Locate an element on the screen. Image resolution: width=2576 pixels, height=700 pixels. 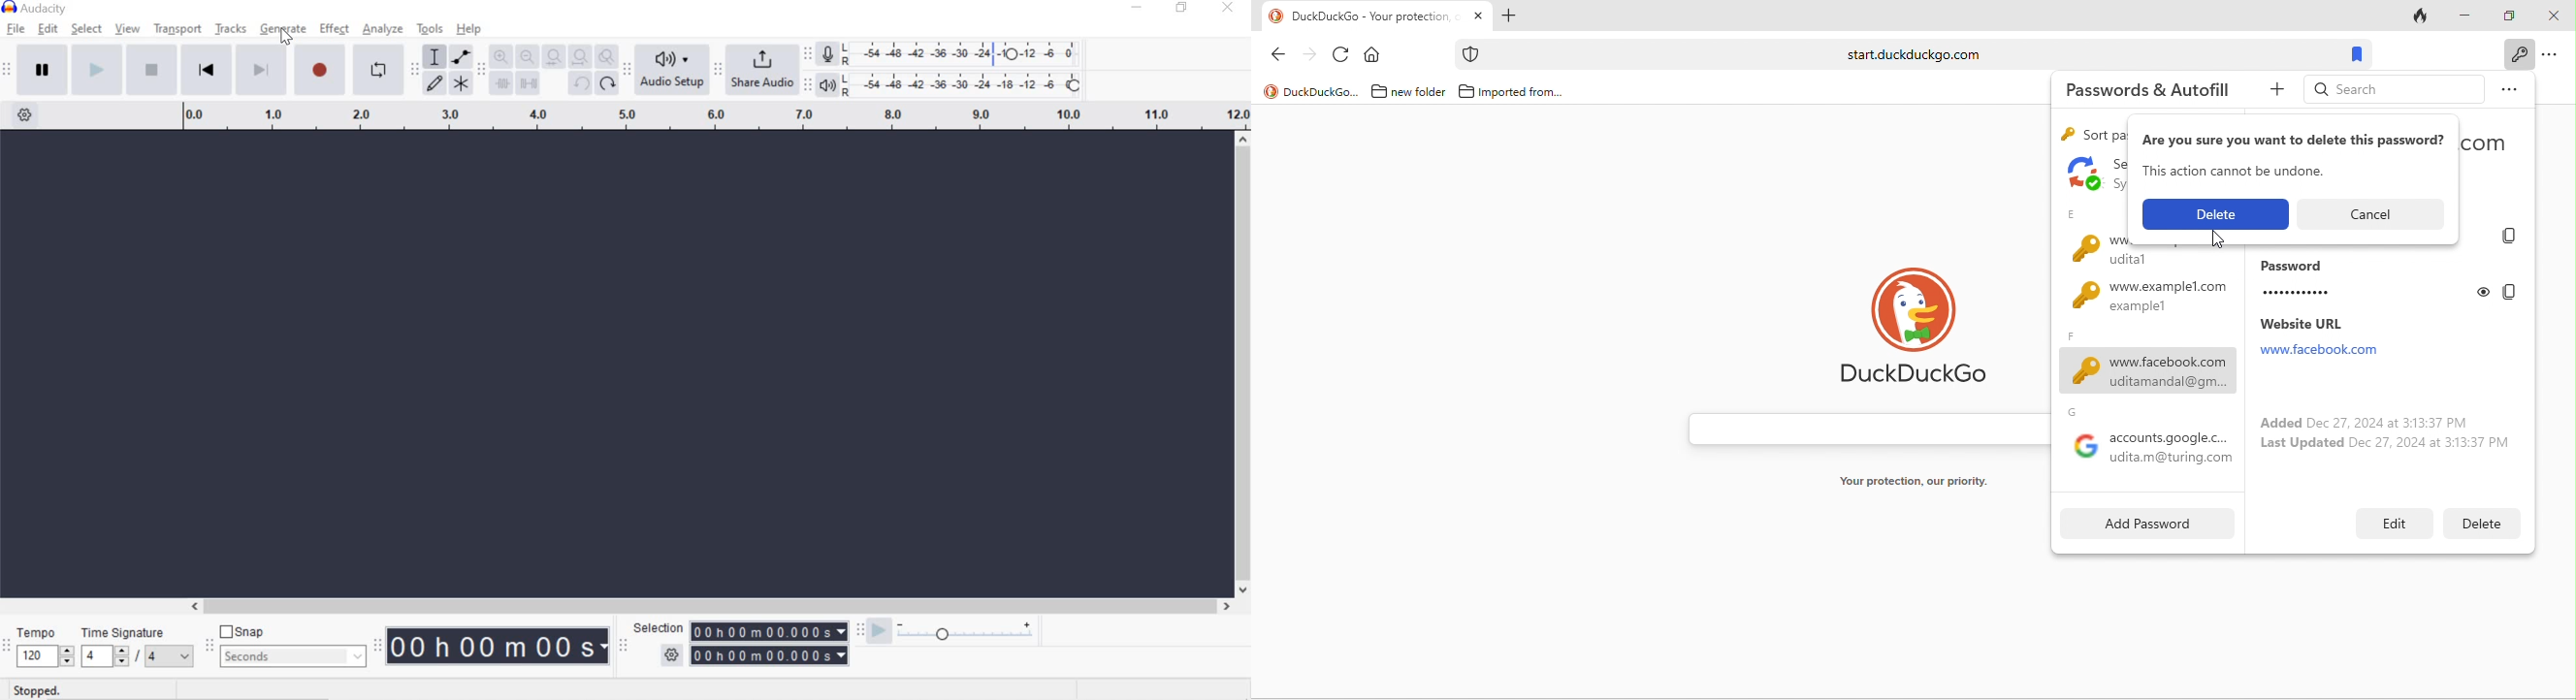
cursor is located at coordinates (2220, 239).